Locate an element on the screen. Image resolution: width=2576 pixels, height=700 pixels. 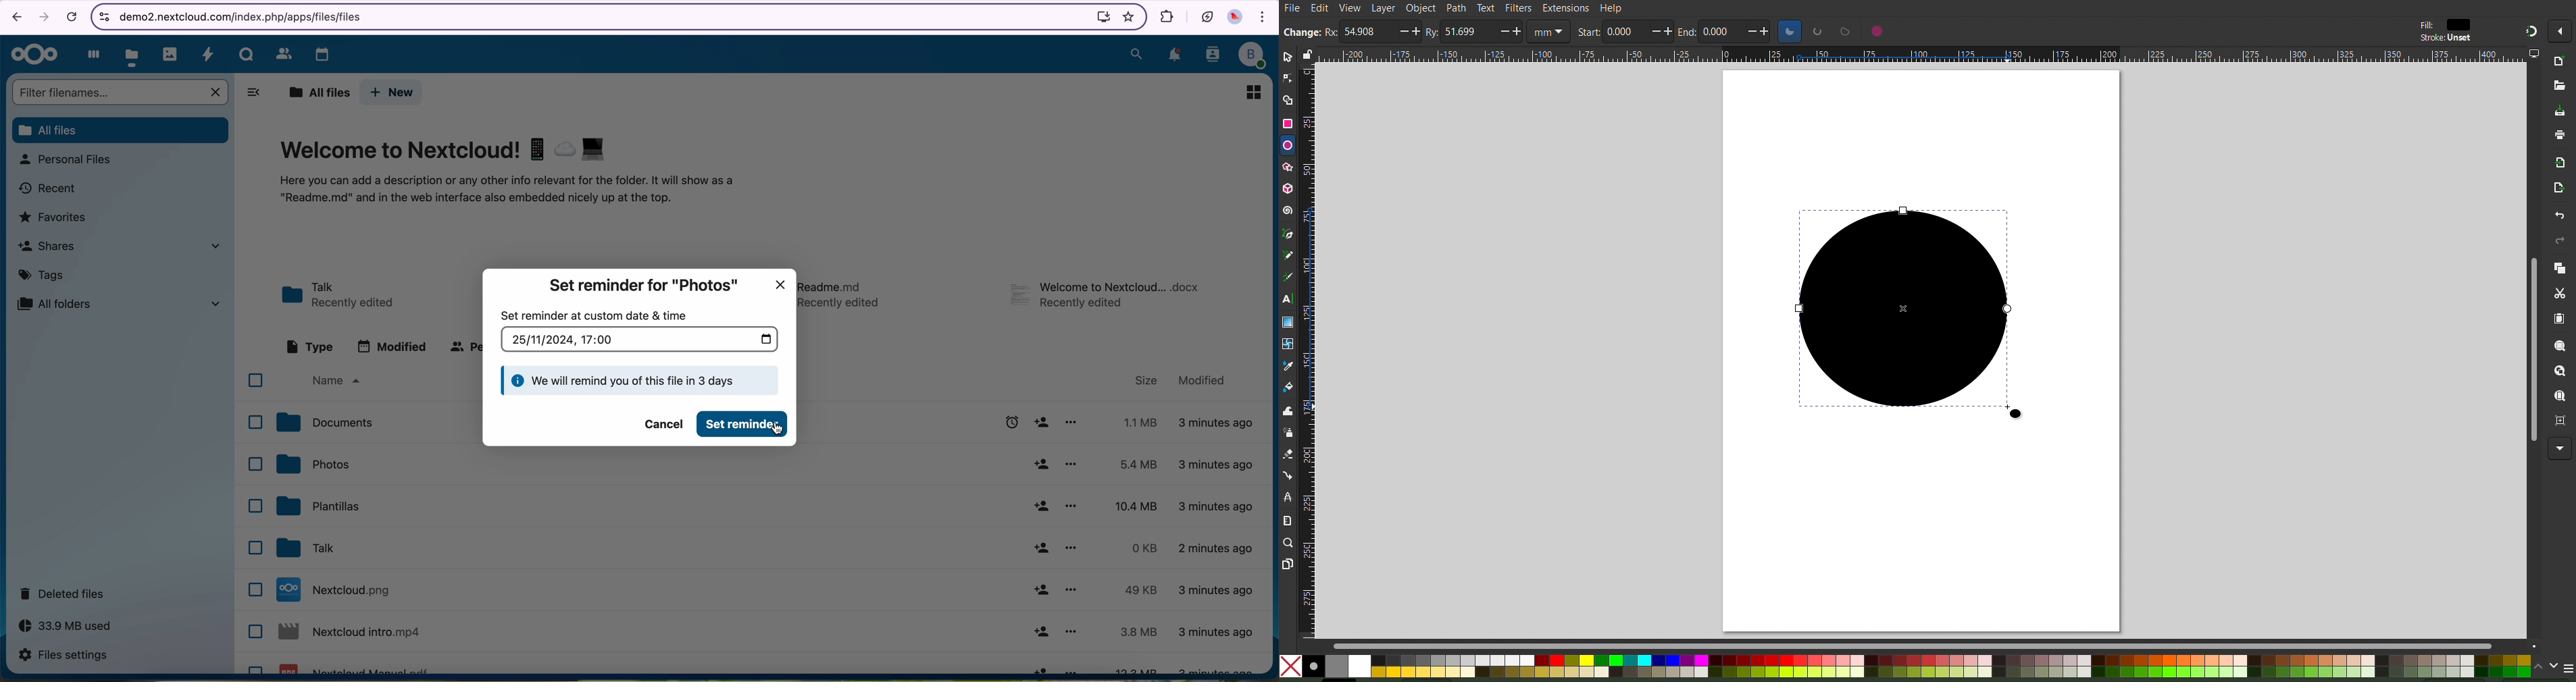
templates is located at coordinates (321, 508).